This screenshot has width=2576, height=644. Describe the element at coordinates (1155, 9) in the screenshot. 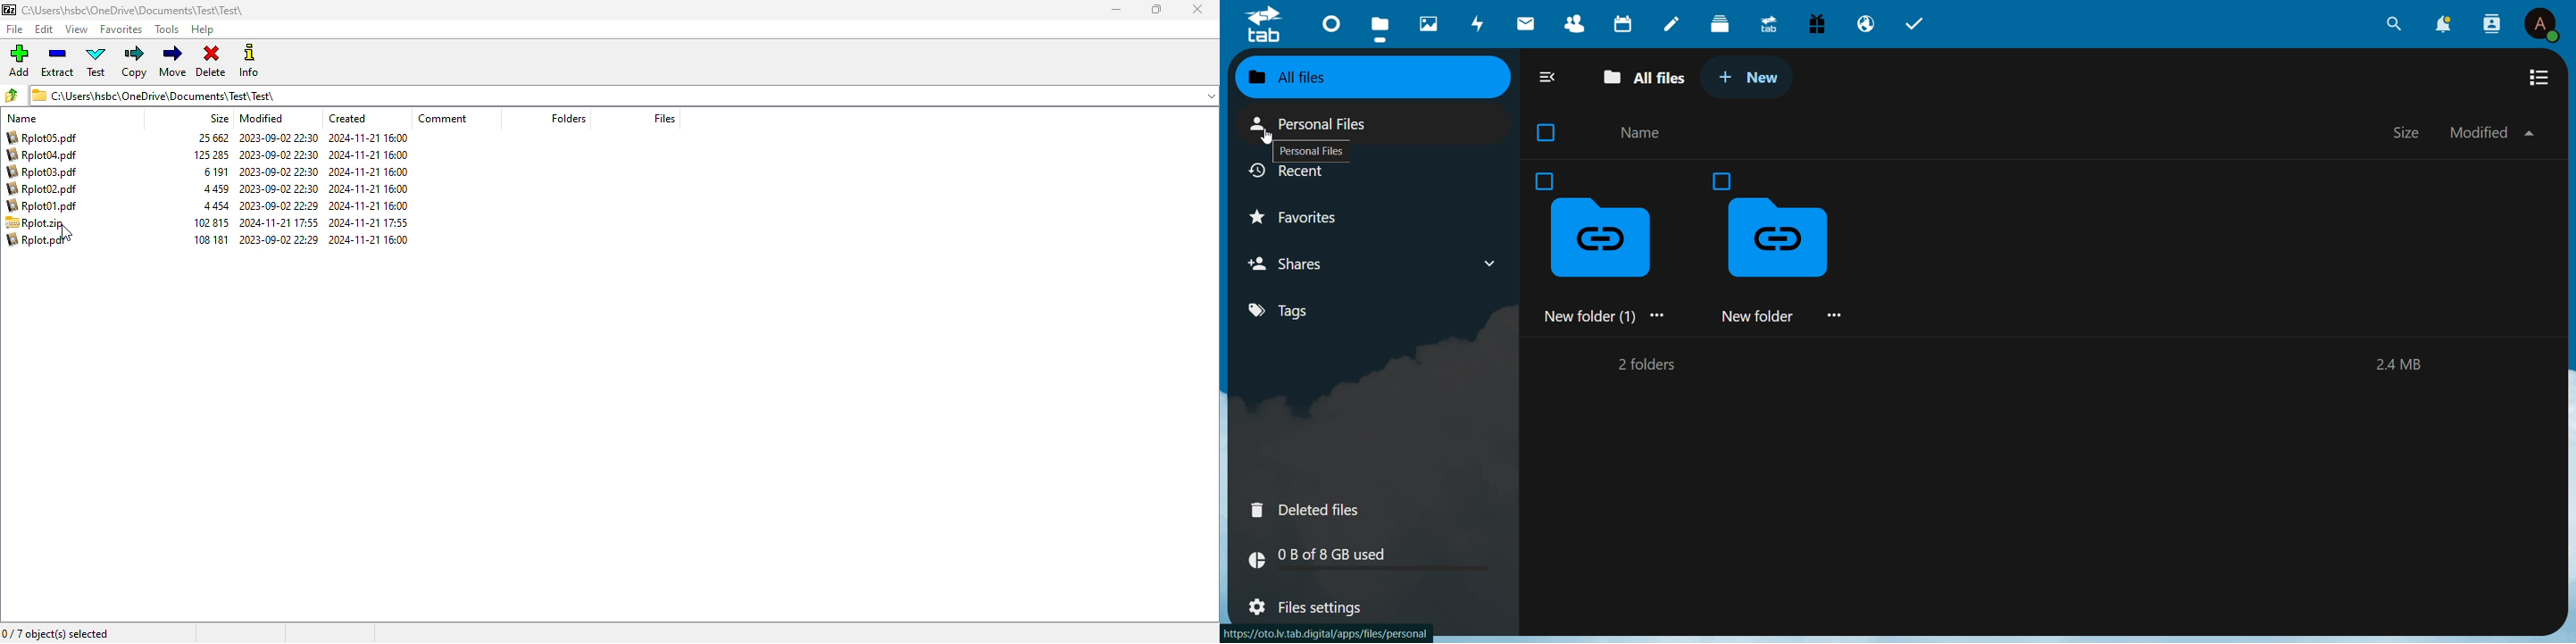

I see `maximize` at that location.